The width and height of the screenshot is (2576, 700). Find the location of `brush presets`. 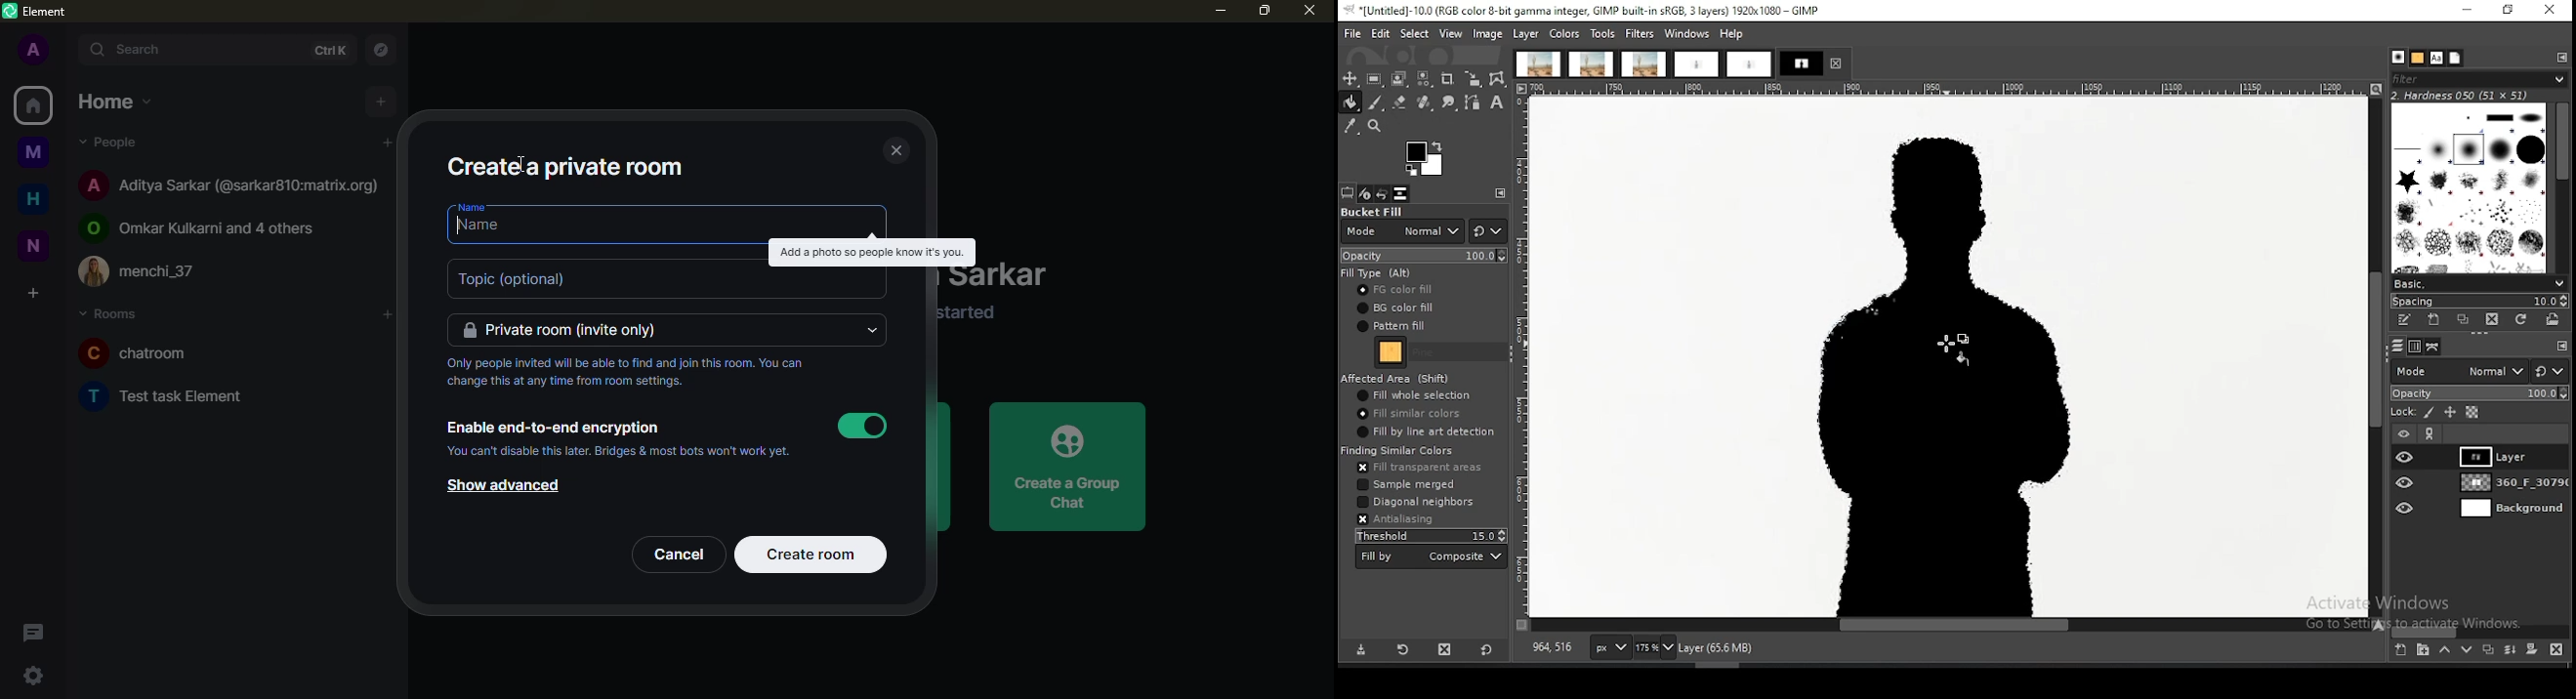

brush presets is located at coordinates (2479, 284).